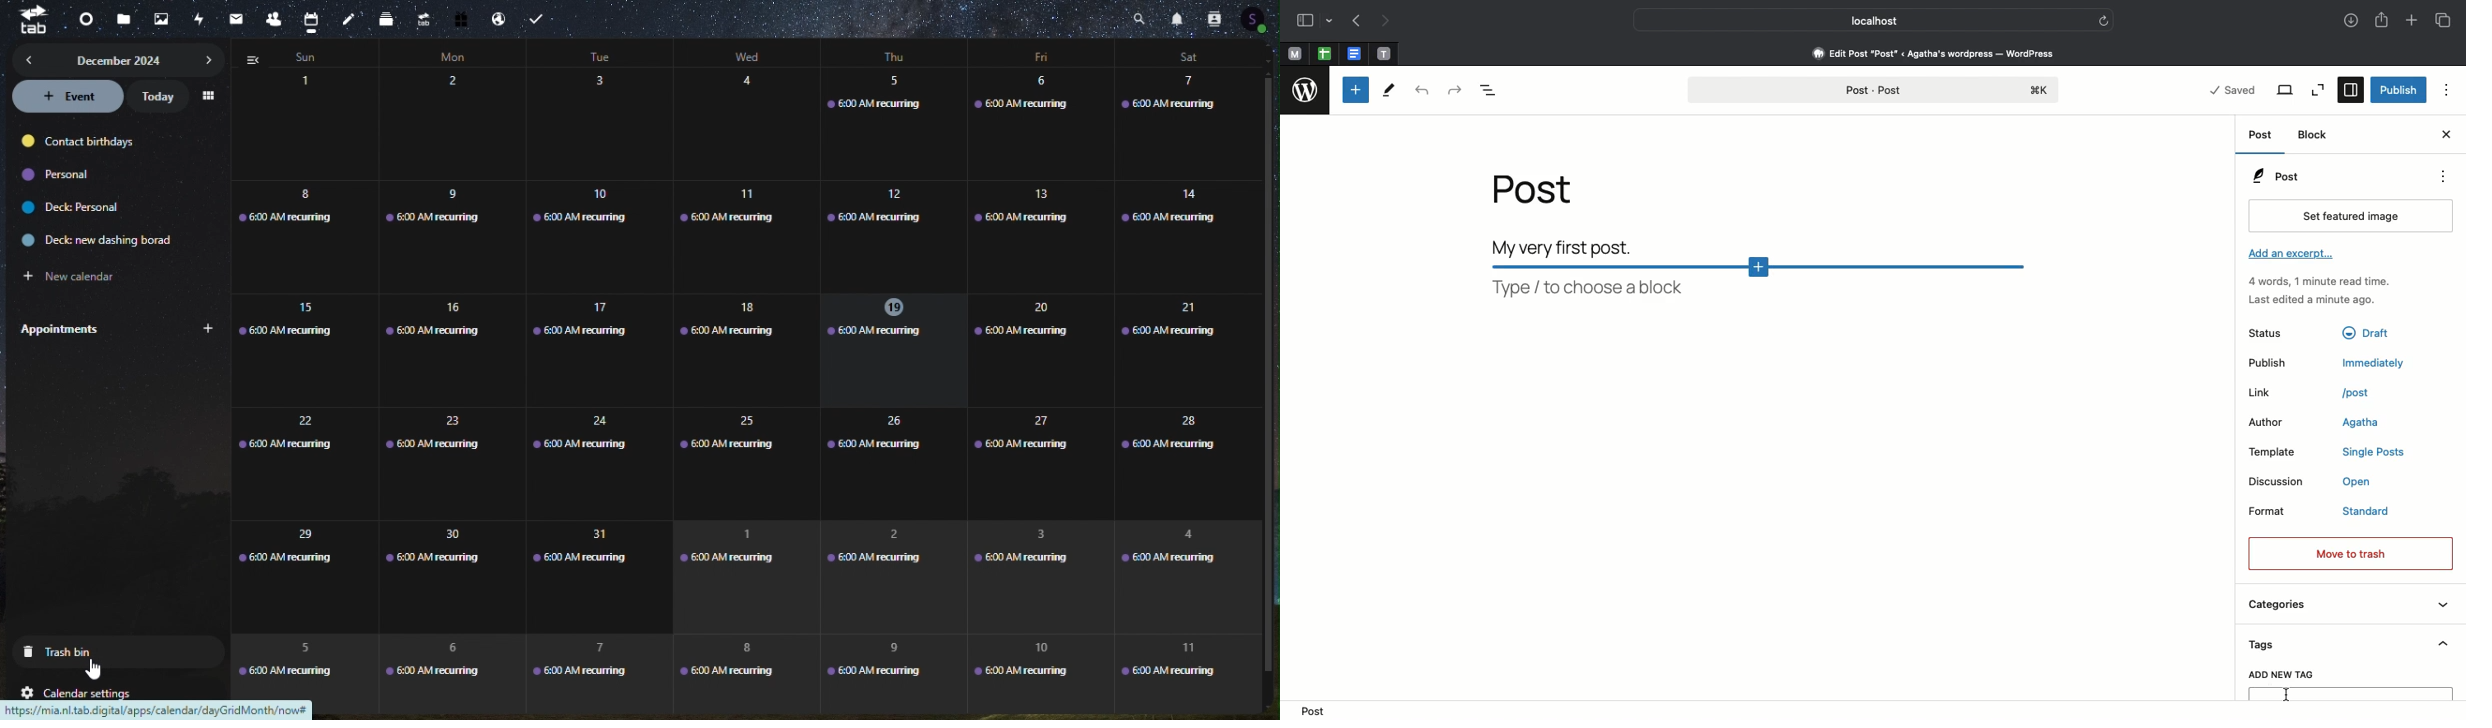  Describe the element at coordinates (438, 574) in the screenshot. I see `30` at that location.